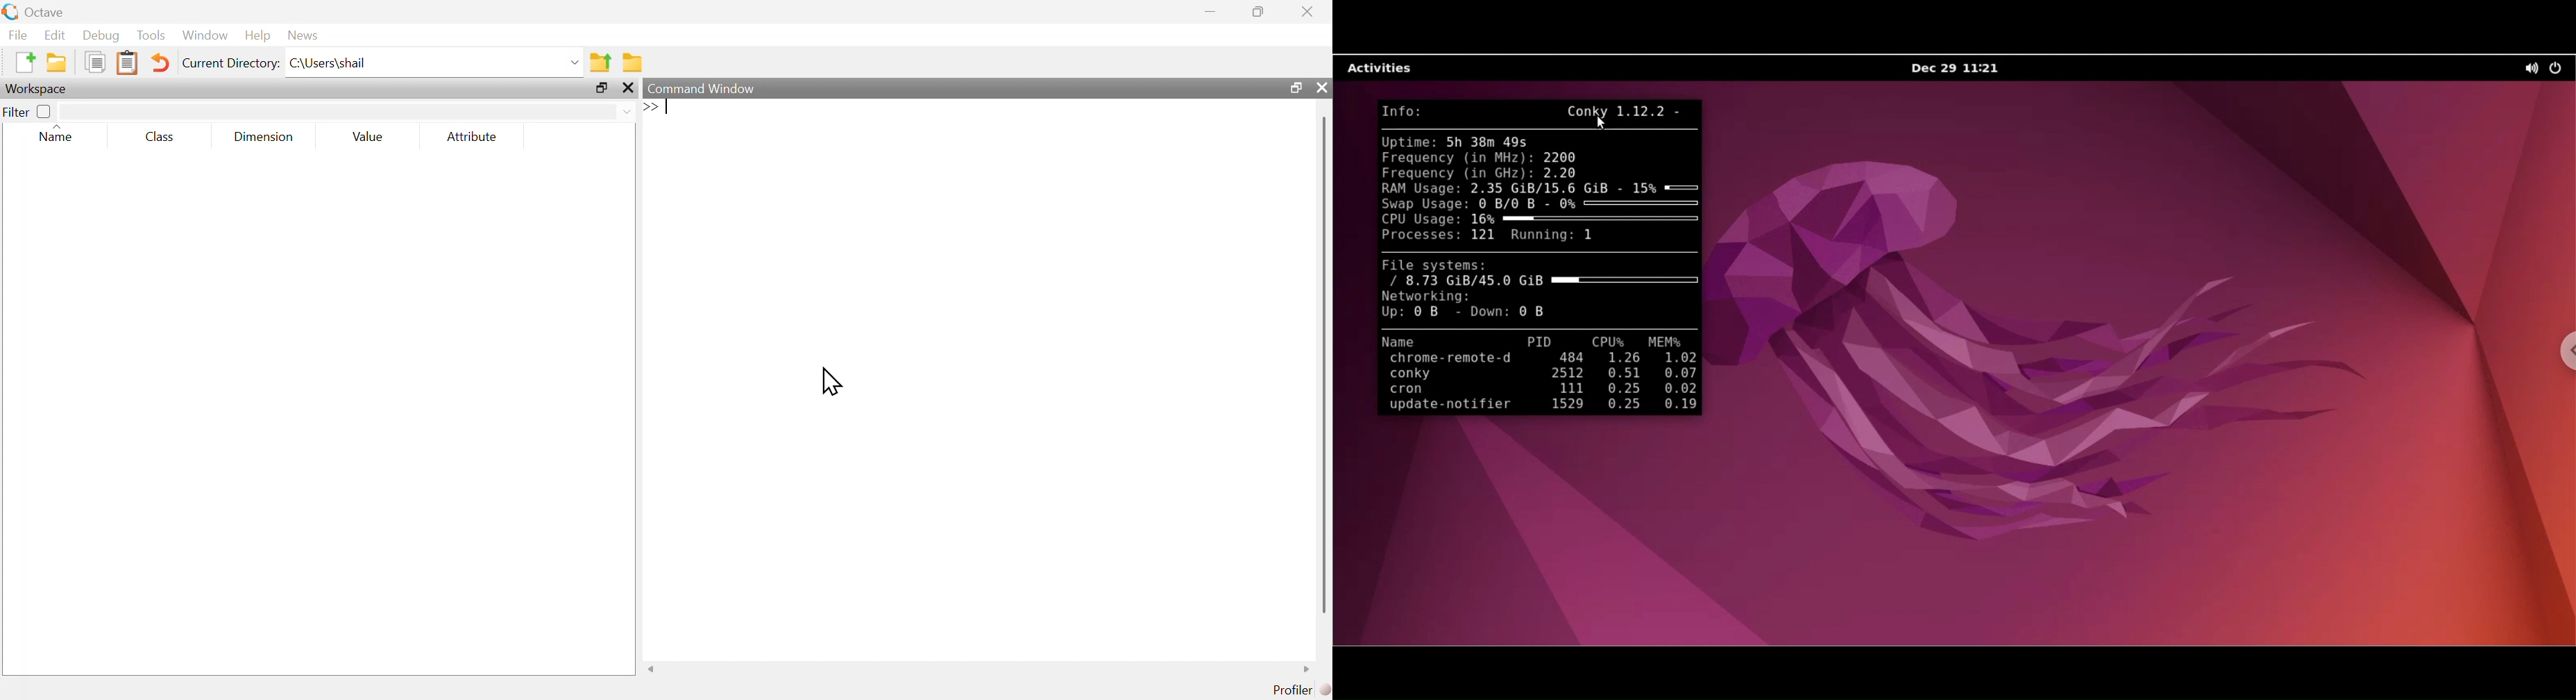  What do you see at coordinates (1322, 88) in the screenshot?
I see `close` at bounding box center [1322, 88].